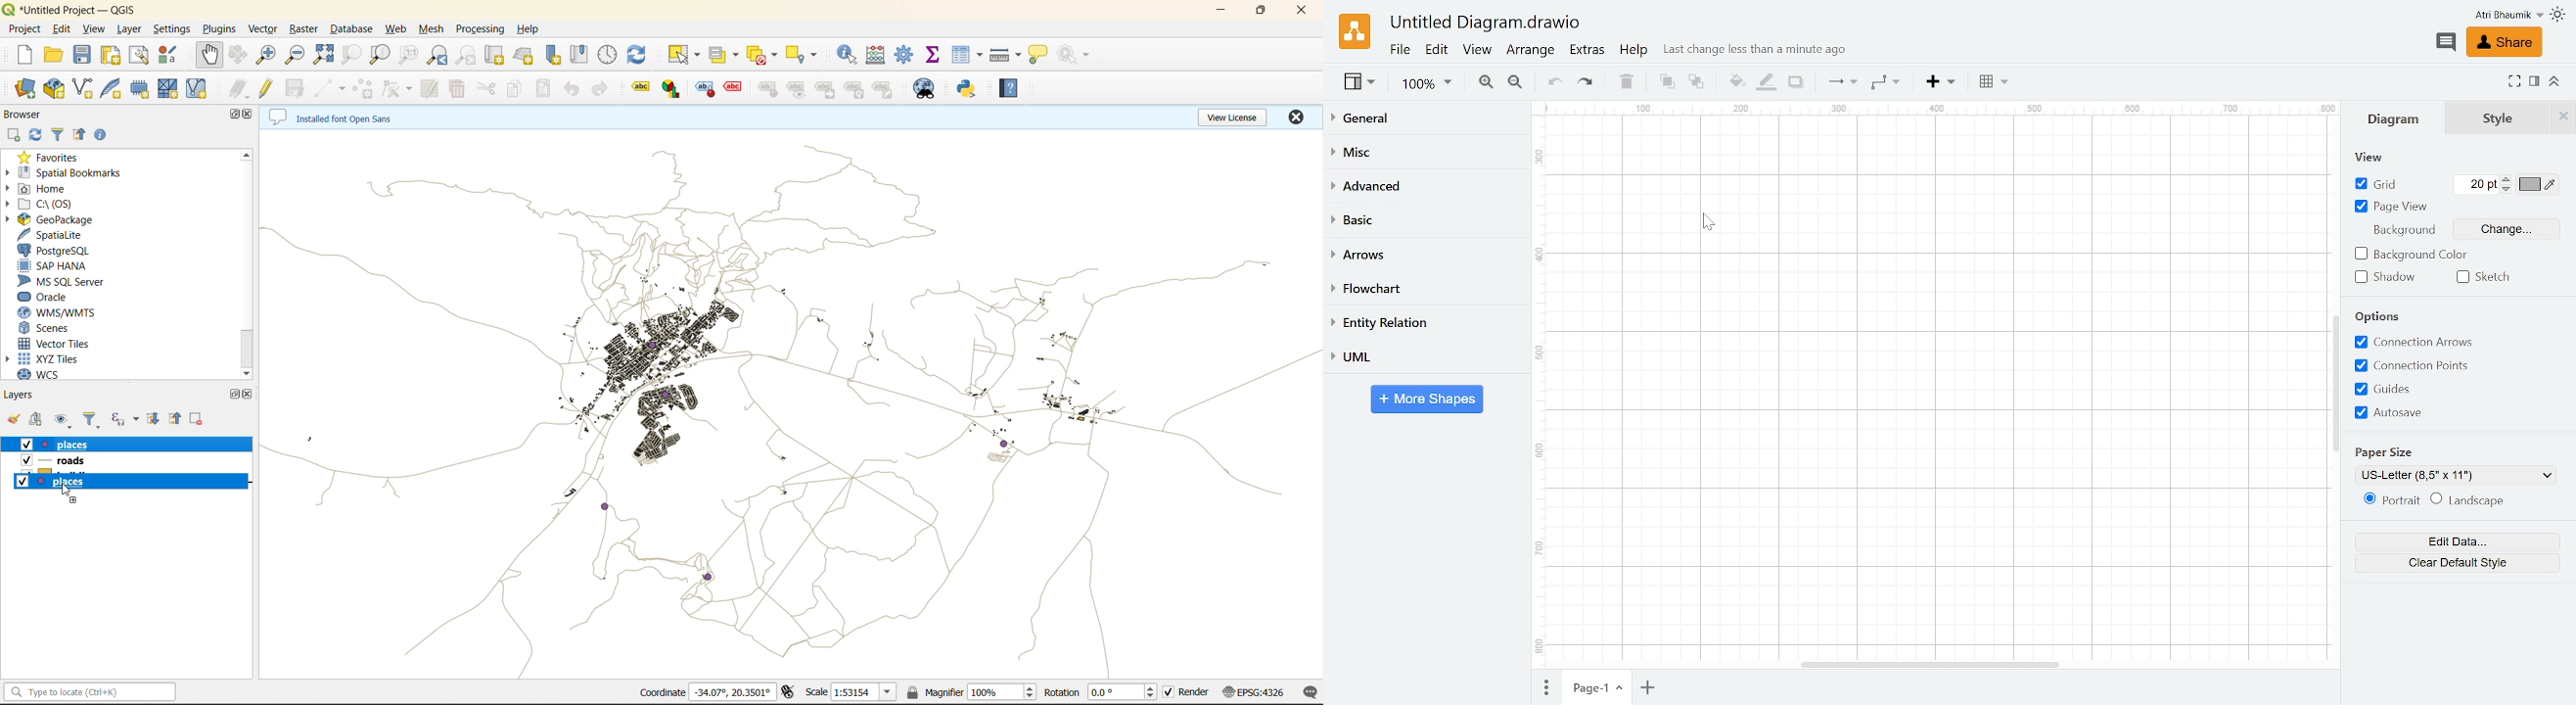 This screenshot has height=728, width=2576. Describe the element at coordinates (639, 54) in the screenshot. I see `refresh` at that location.